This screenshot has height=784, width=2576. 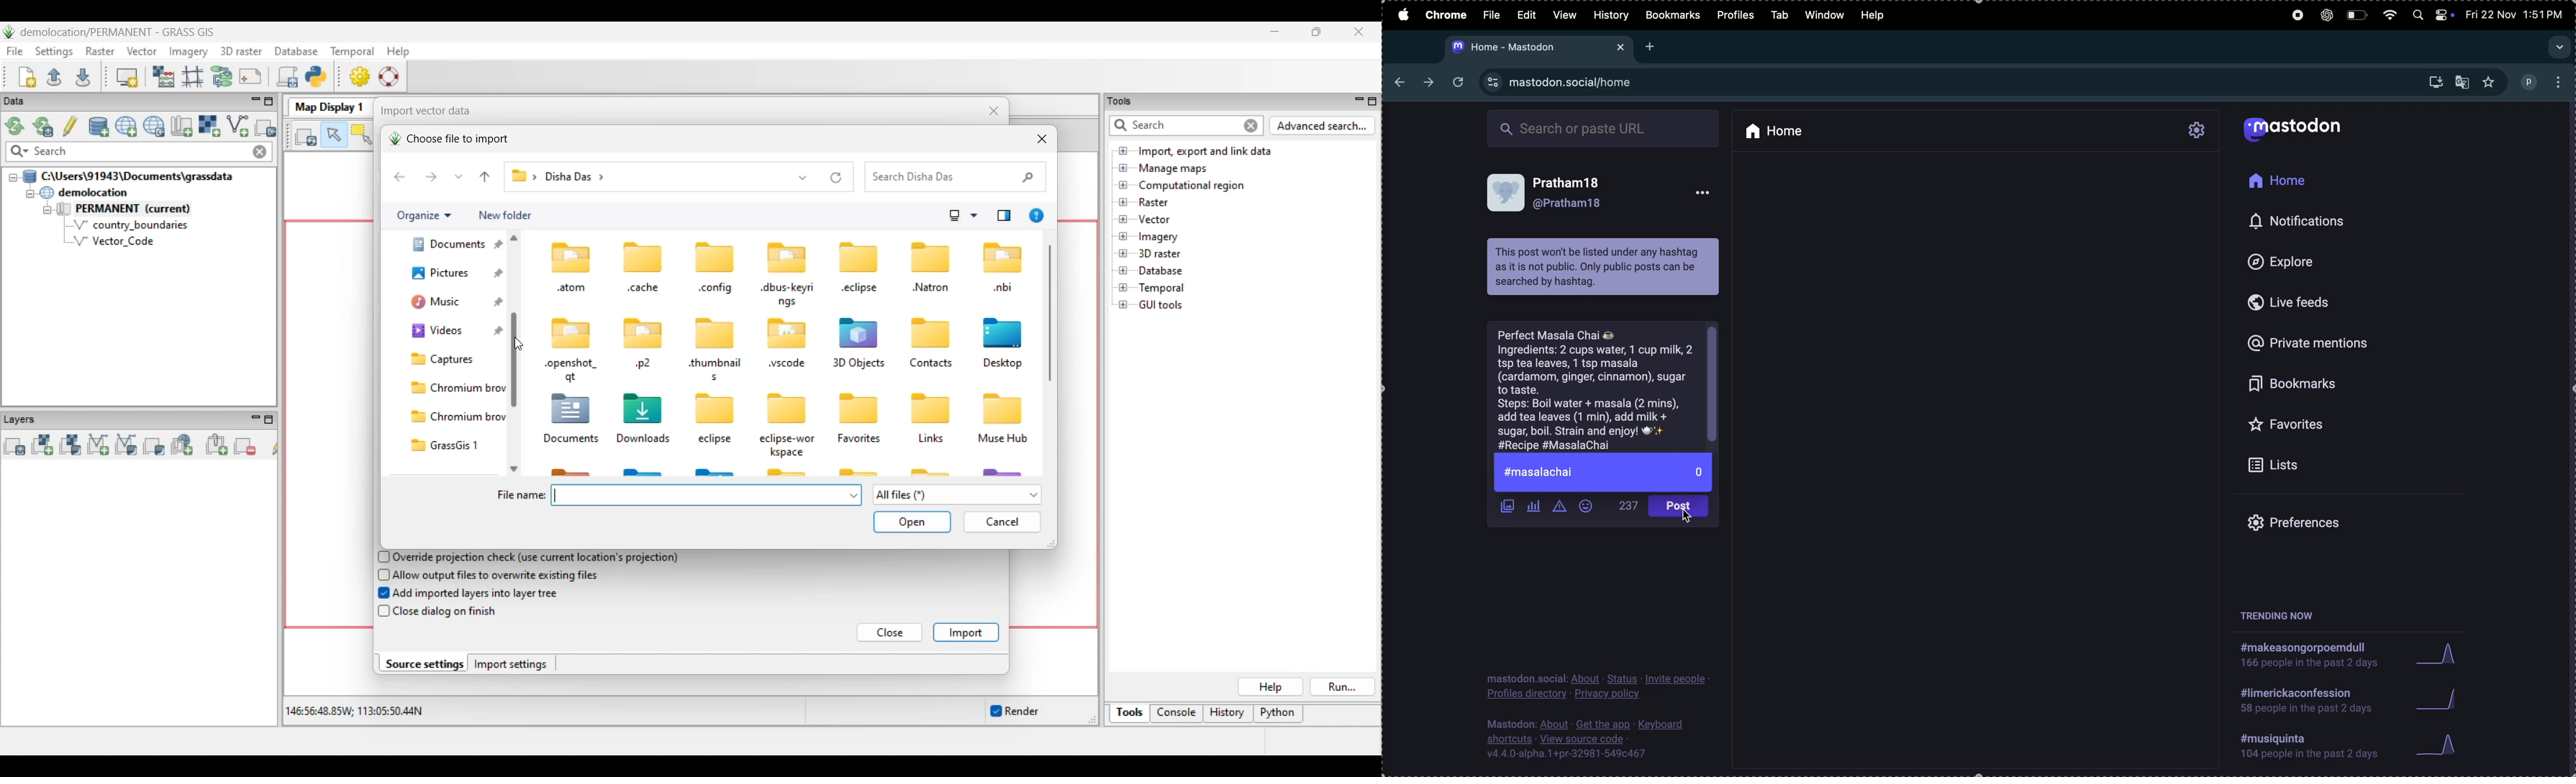 What do you see at coordinates (1675, 15) in the screenshot?
I see `bookmarks` at bounding box center [1675, 15].